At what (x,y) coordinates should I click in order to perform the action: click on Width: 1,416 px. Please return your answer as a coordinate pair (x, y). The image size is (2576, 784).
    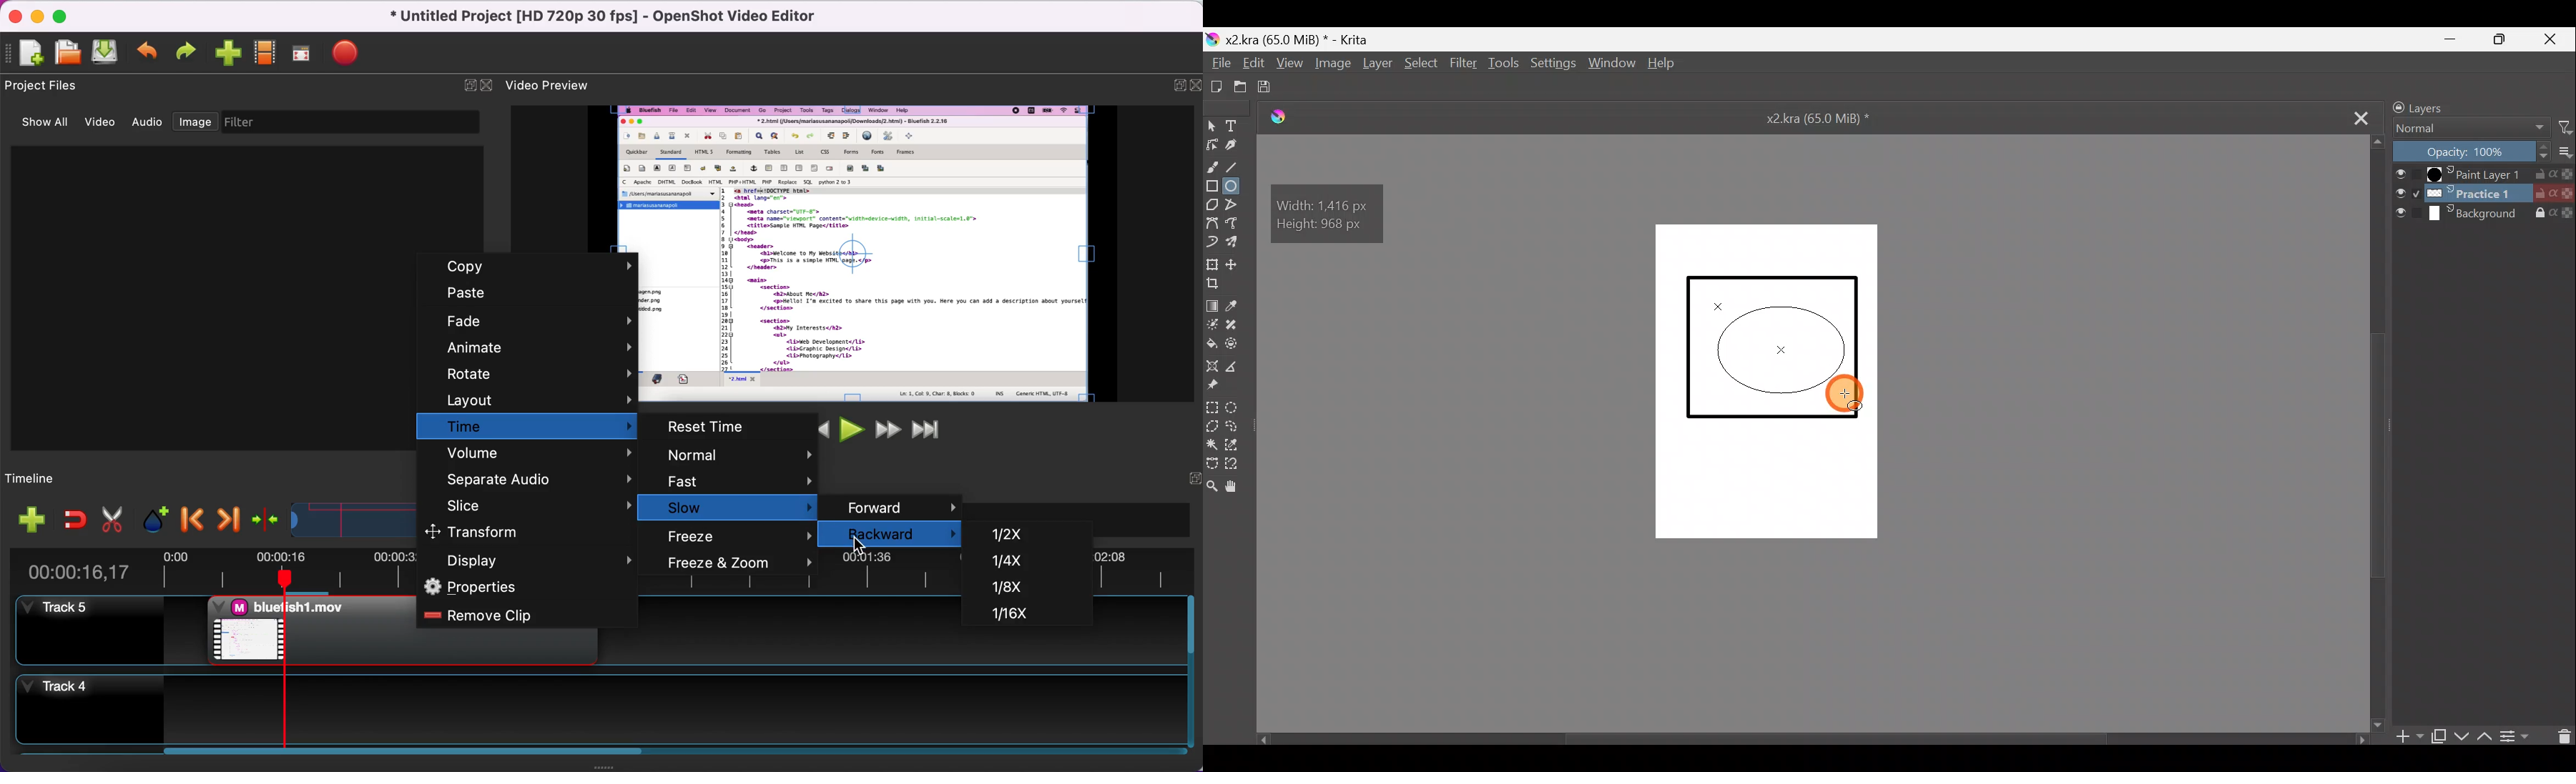
    Looking at the image, I should click on (1327, 204).